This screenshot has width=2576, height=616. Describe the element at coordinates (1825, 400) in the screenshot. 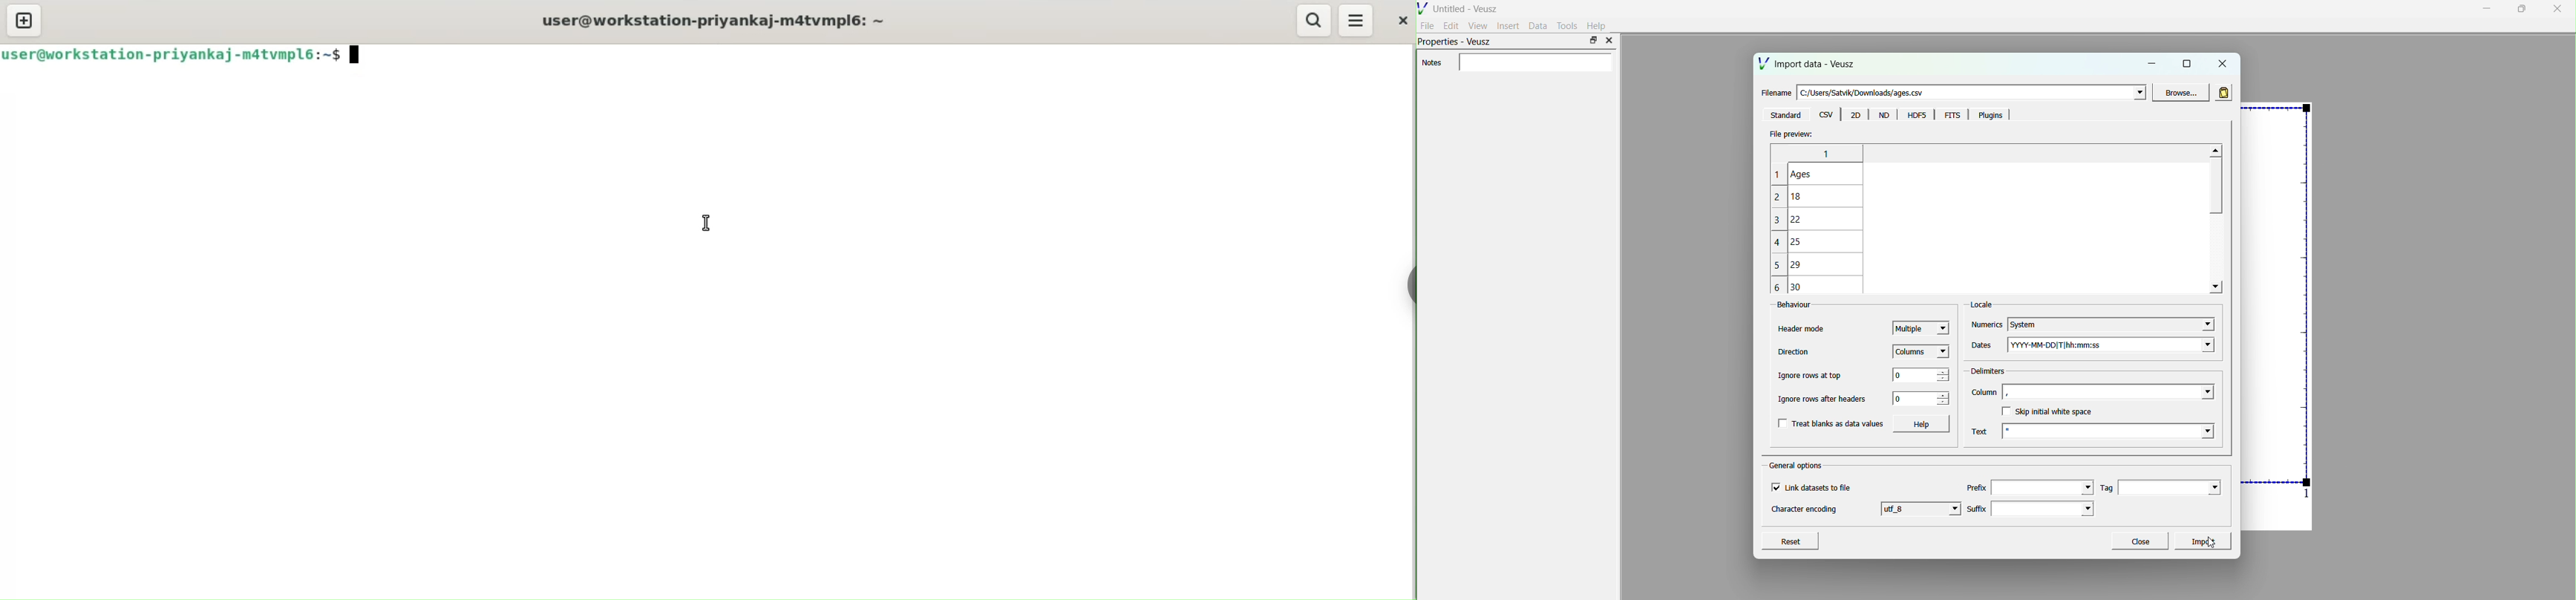

I see `Ignore rows after headers` at that location.